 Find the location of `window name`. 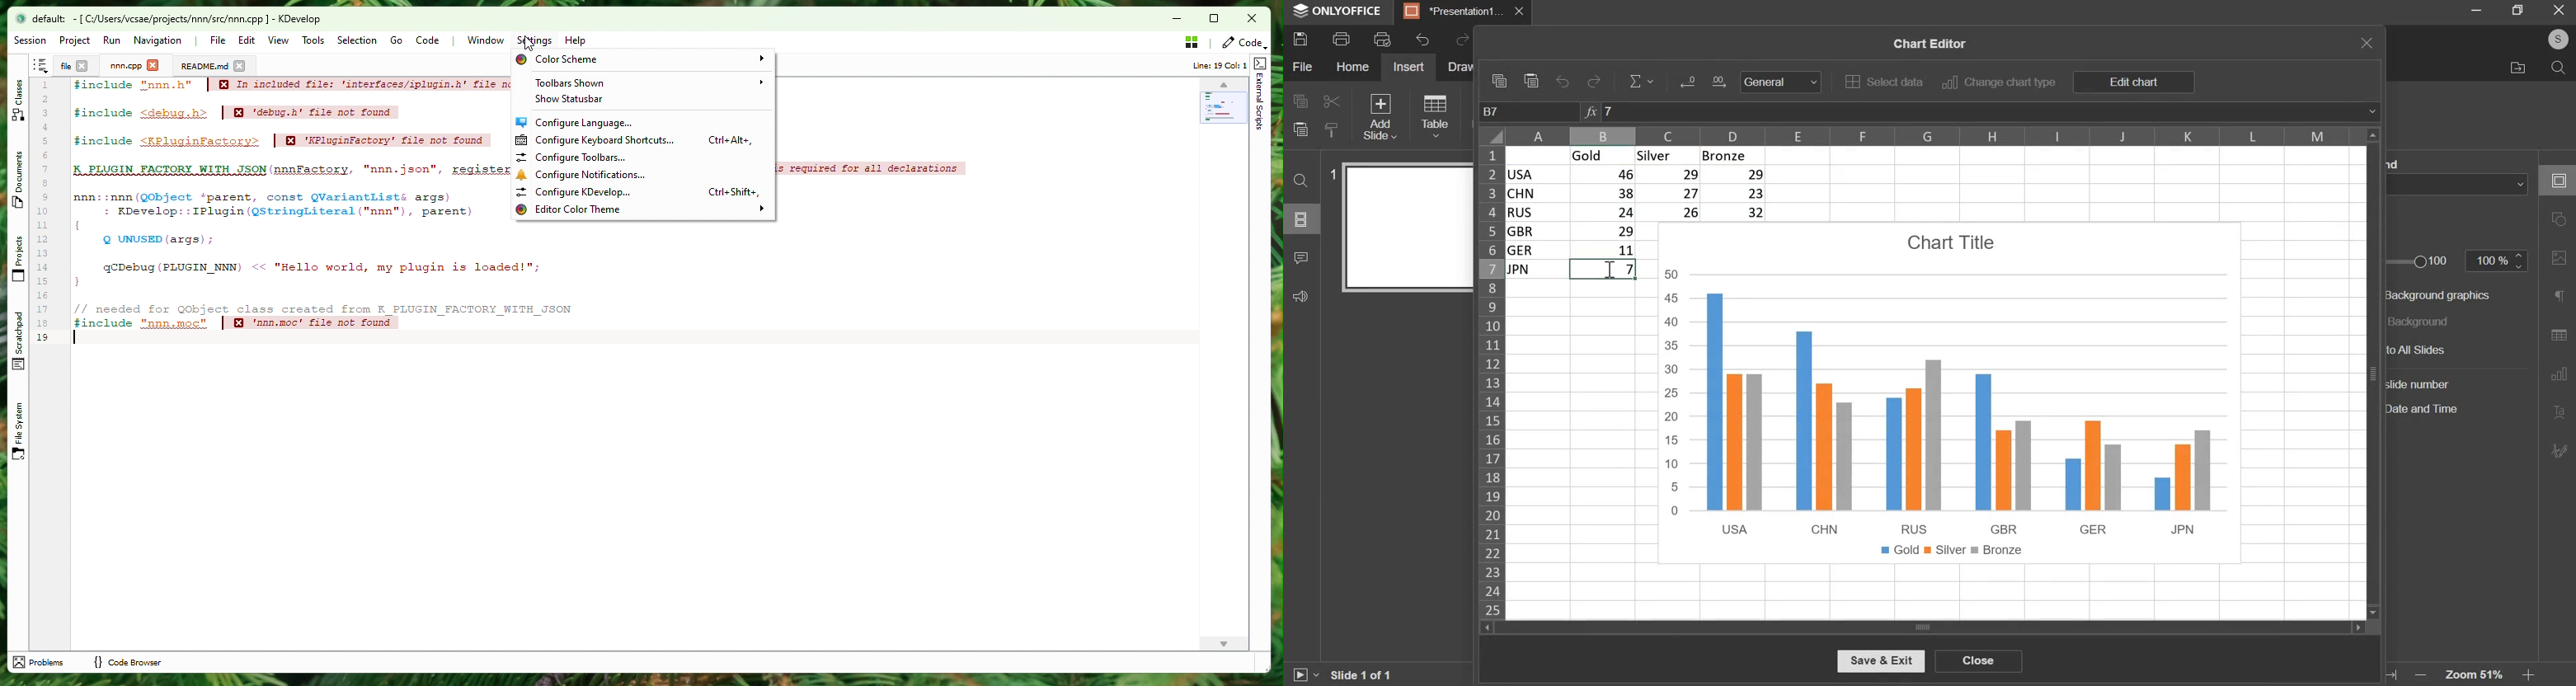

window name is located at coordinates (1339, 12).